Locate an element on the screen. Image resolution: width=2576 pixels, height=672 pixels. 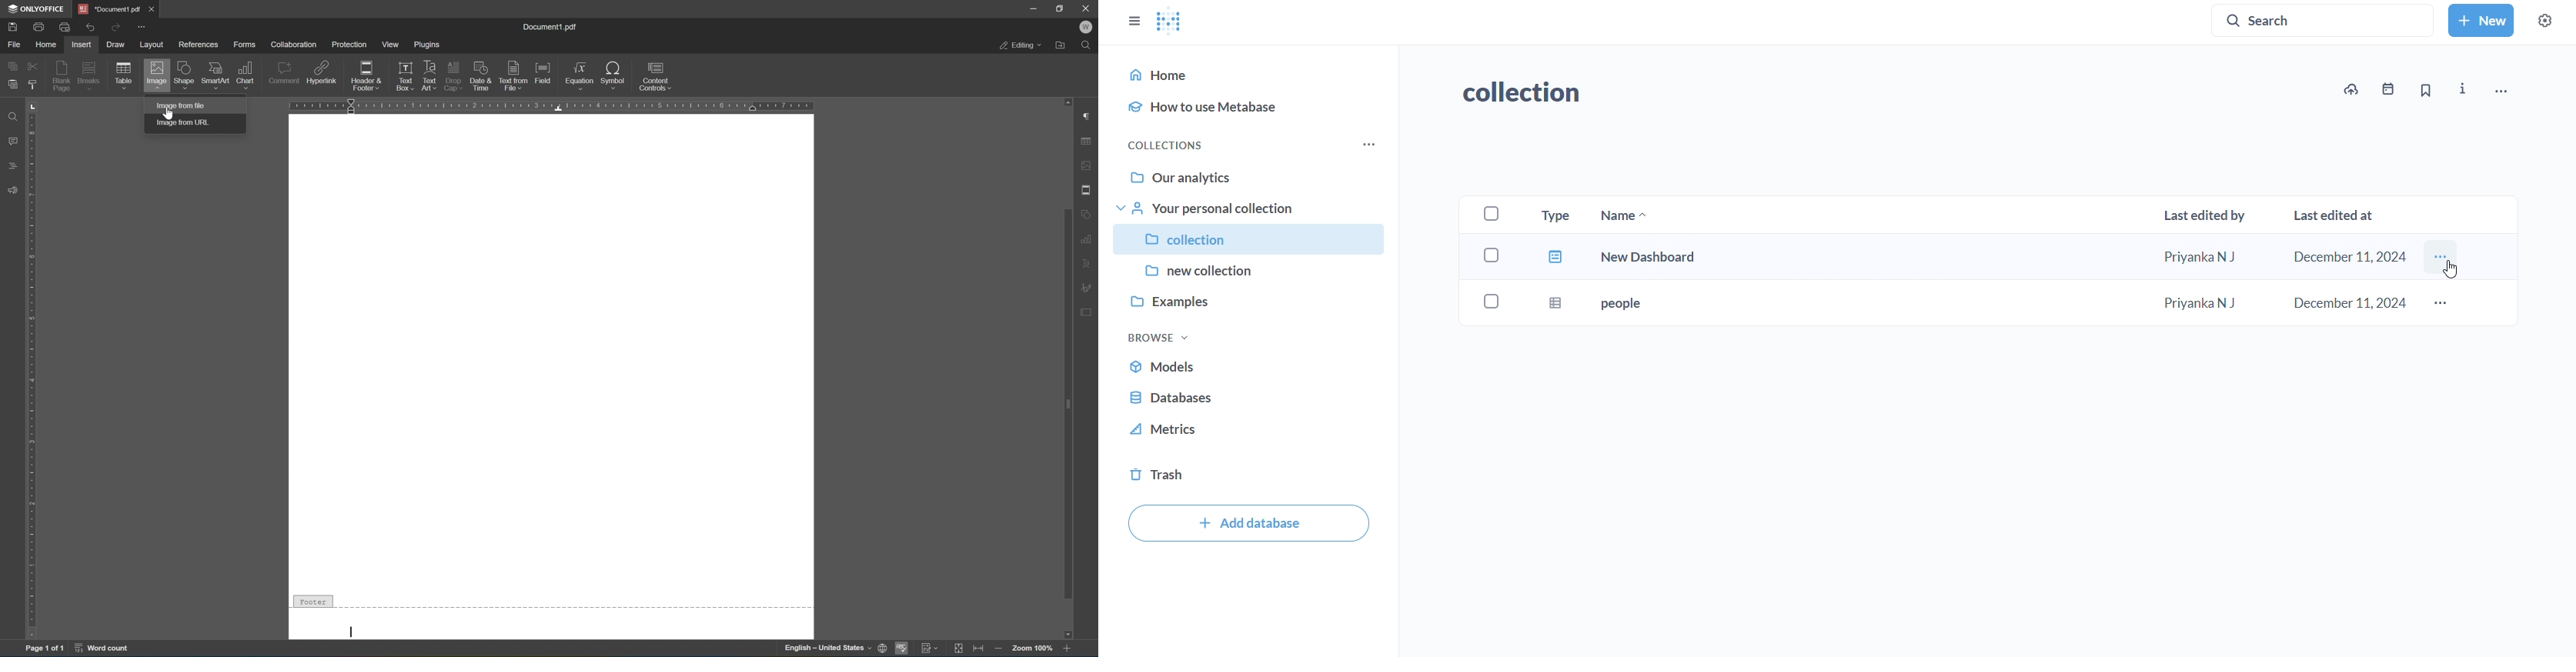
new is located at coordinates (2481, 19).